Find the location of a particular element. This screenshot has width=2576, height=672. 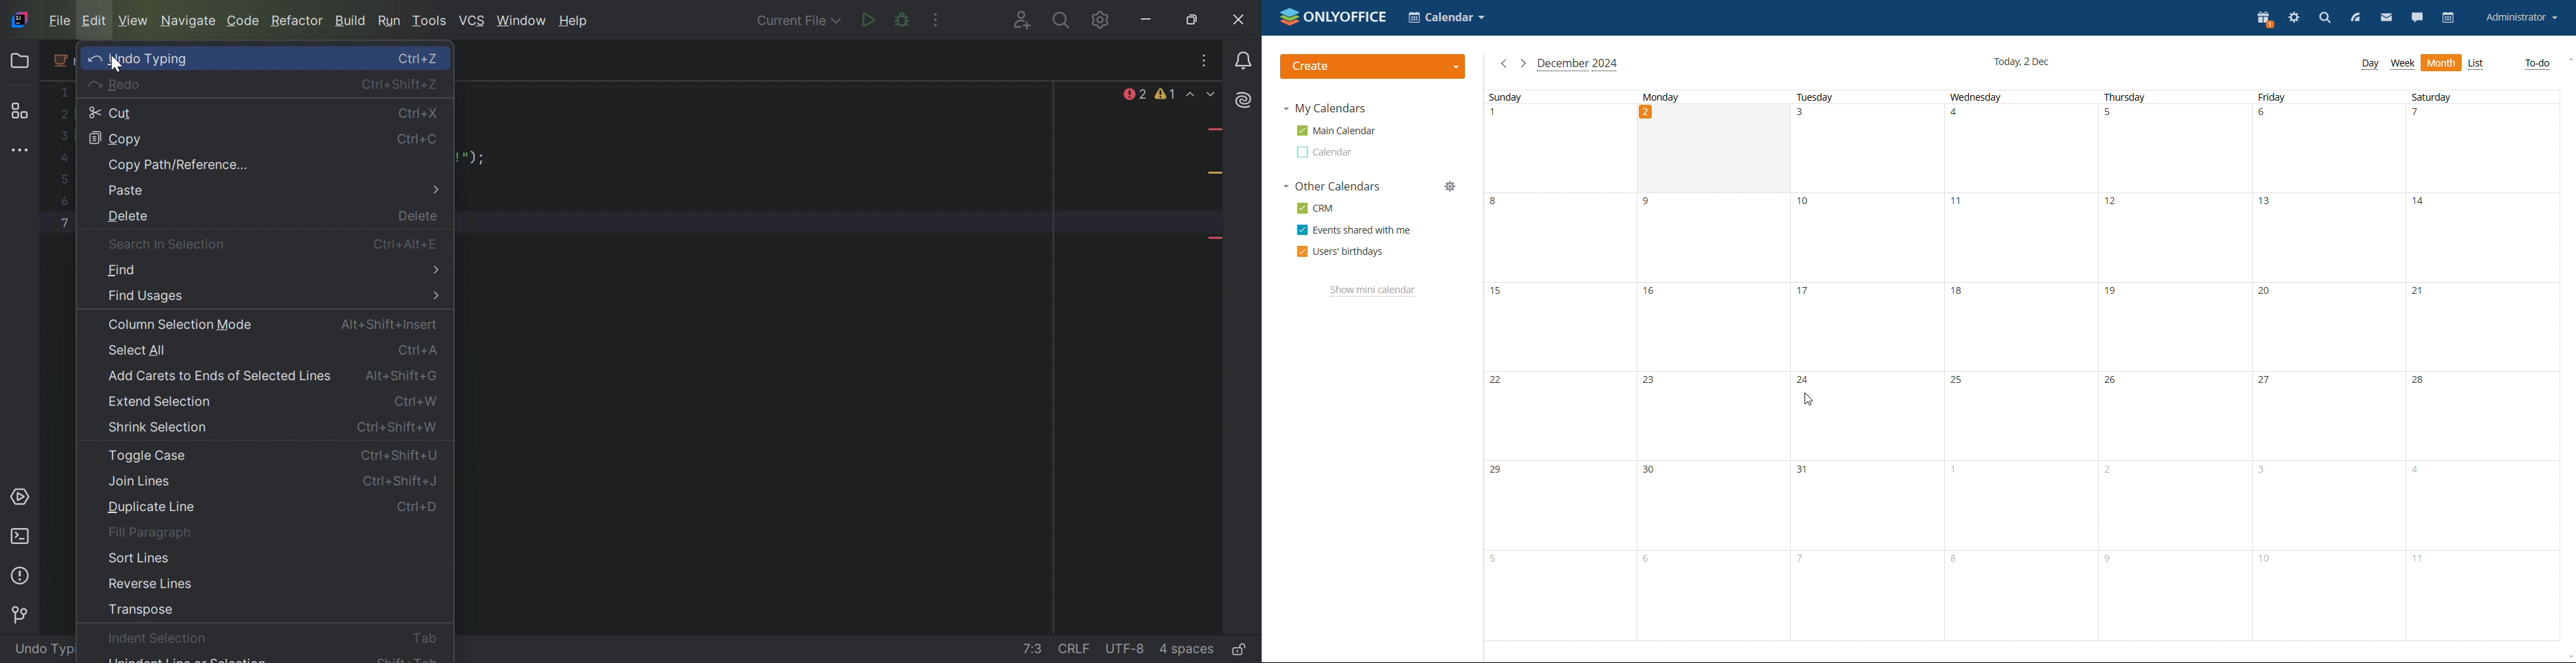

1 is located at coordinates (1496, 117).